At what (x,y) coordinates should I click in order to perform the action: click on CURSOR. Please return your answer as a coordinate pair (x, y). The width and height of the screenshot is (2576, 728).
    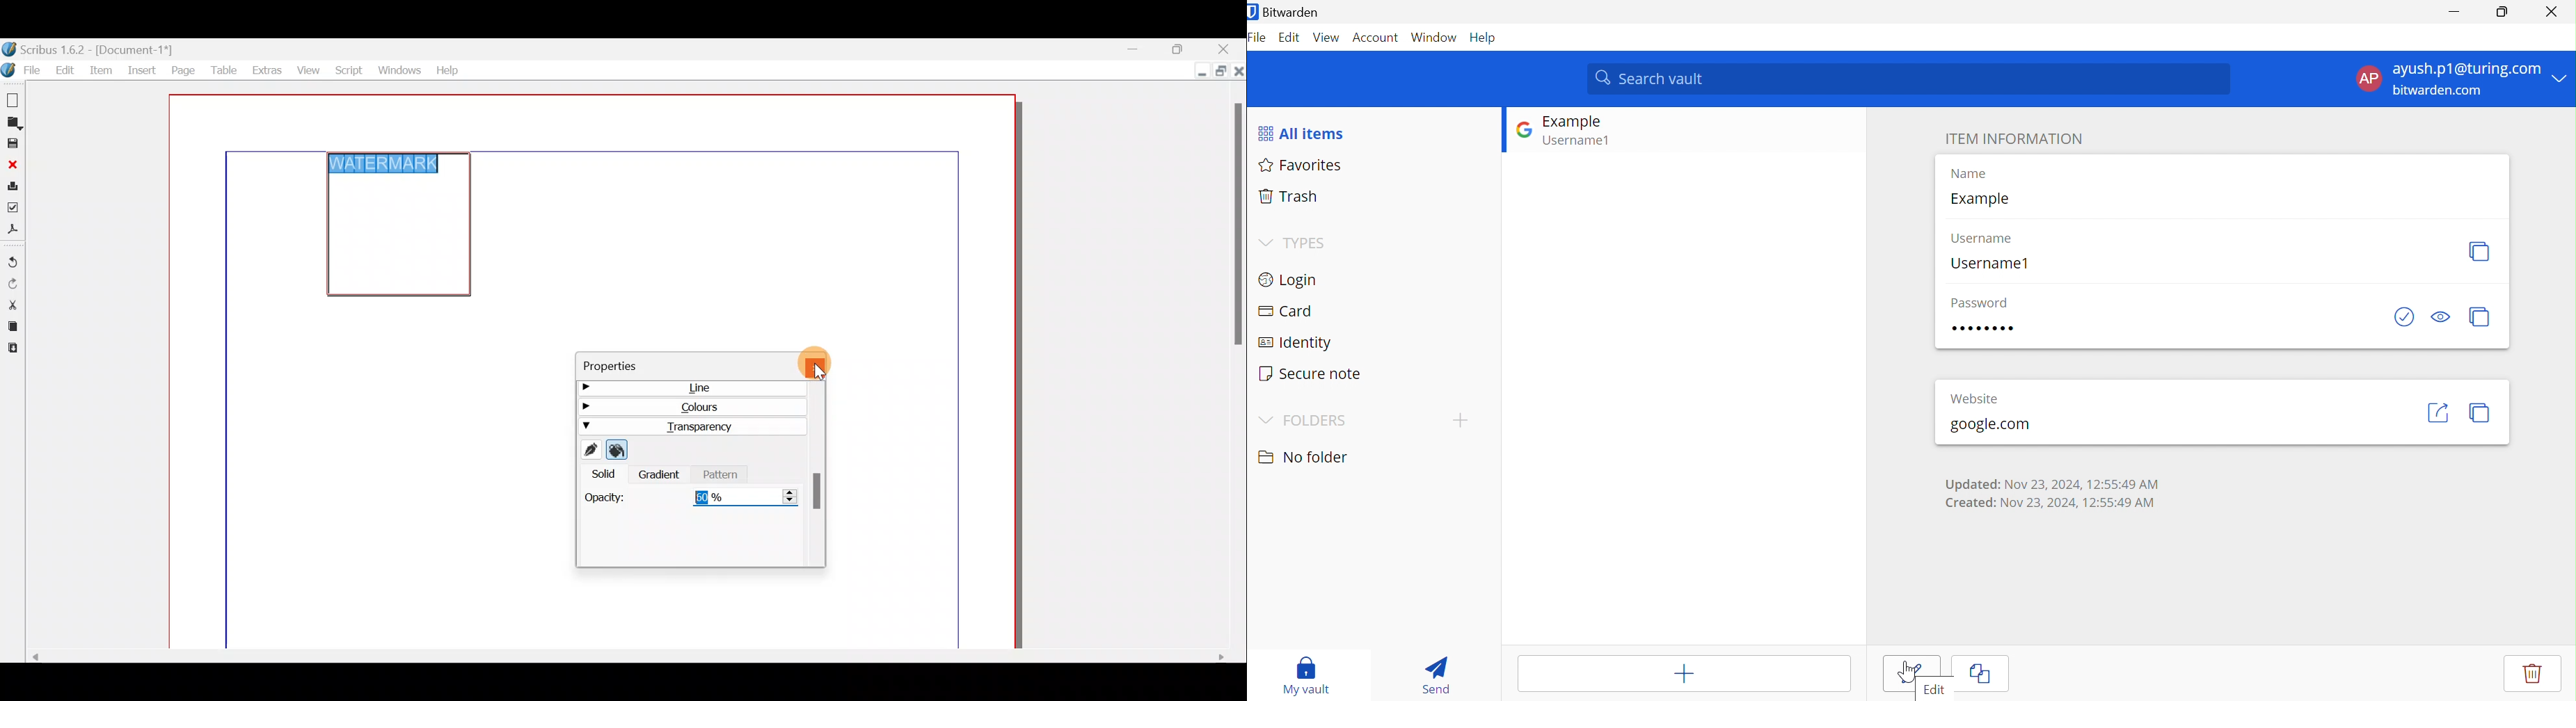
    Looking at the image, I should click on (1908, 673).